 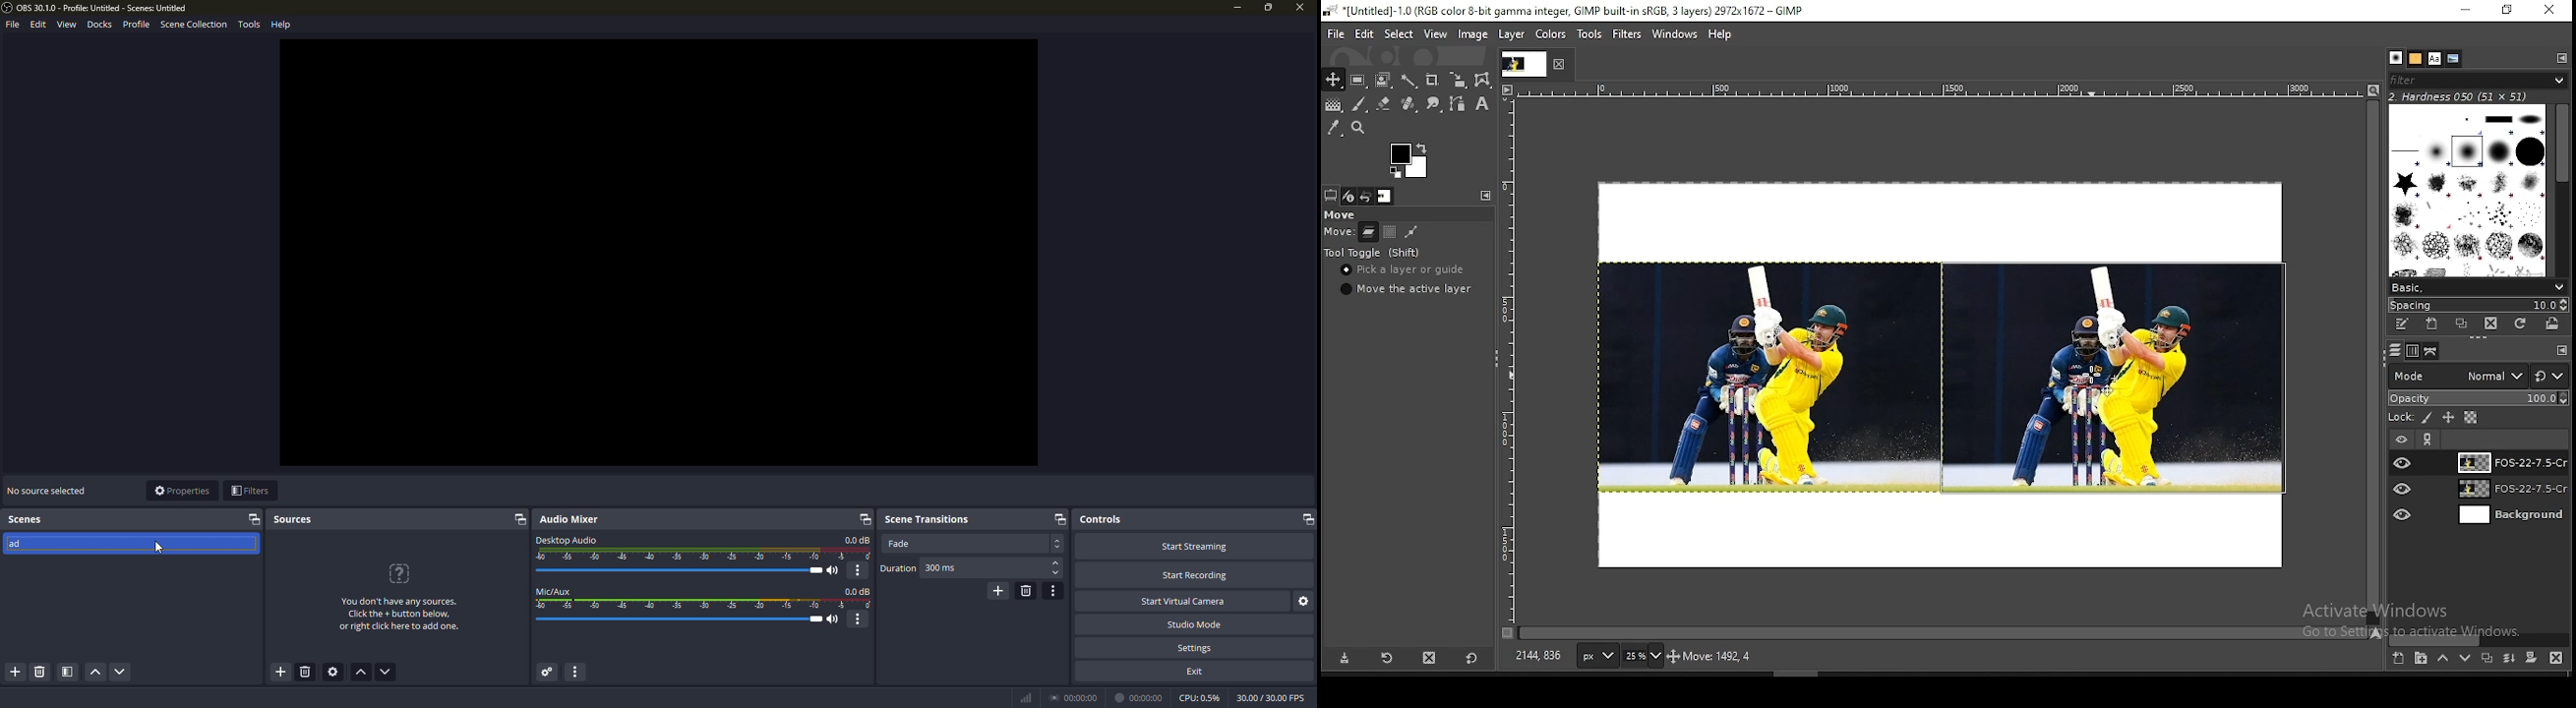 What do you see at coordinates (386, 672) in the screenshot?
I see `move source down` at bounding box center [386, 672].